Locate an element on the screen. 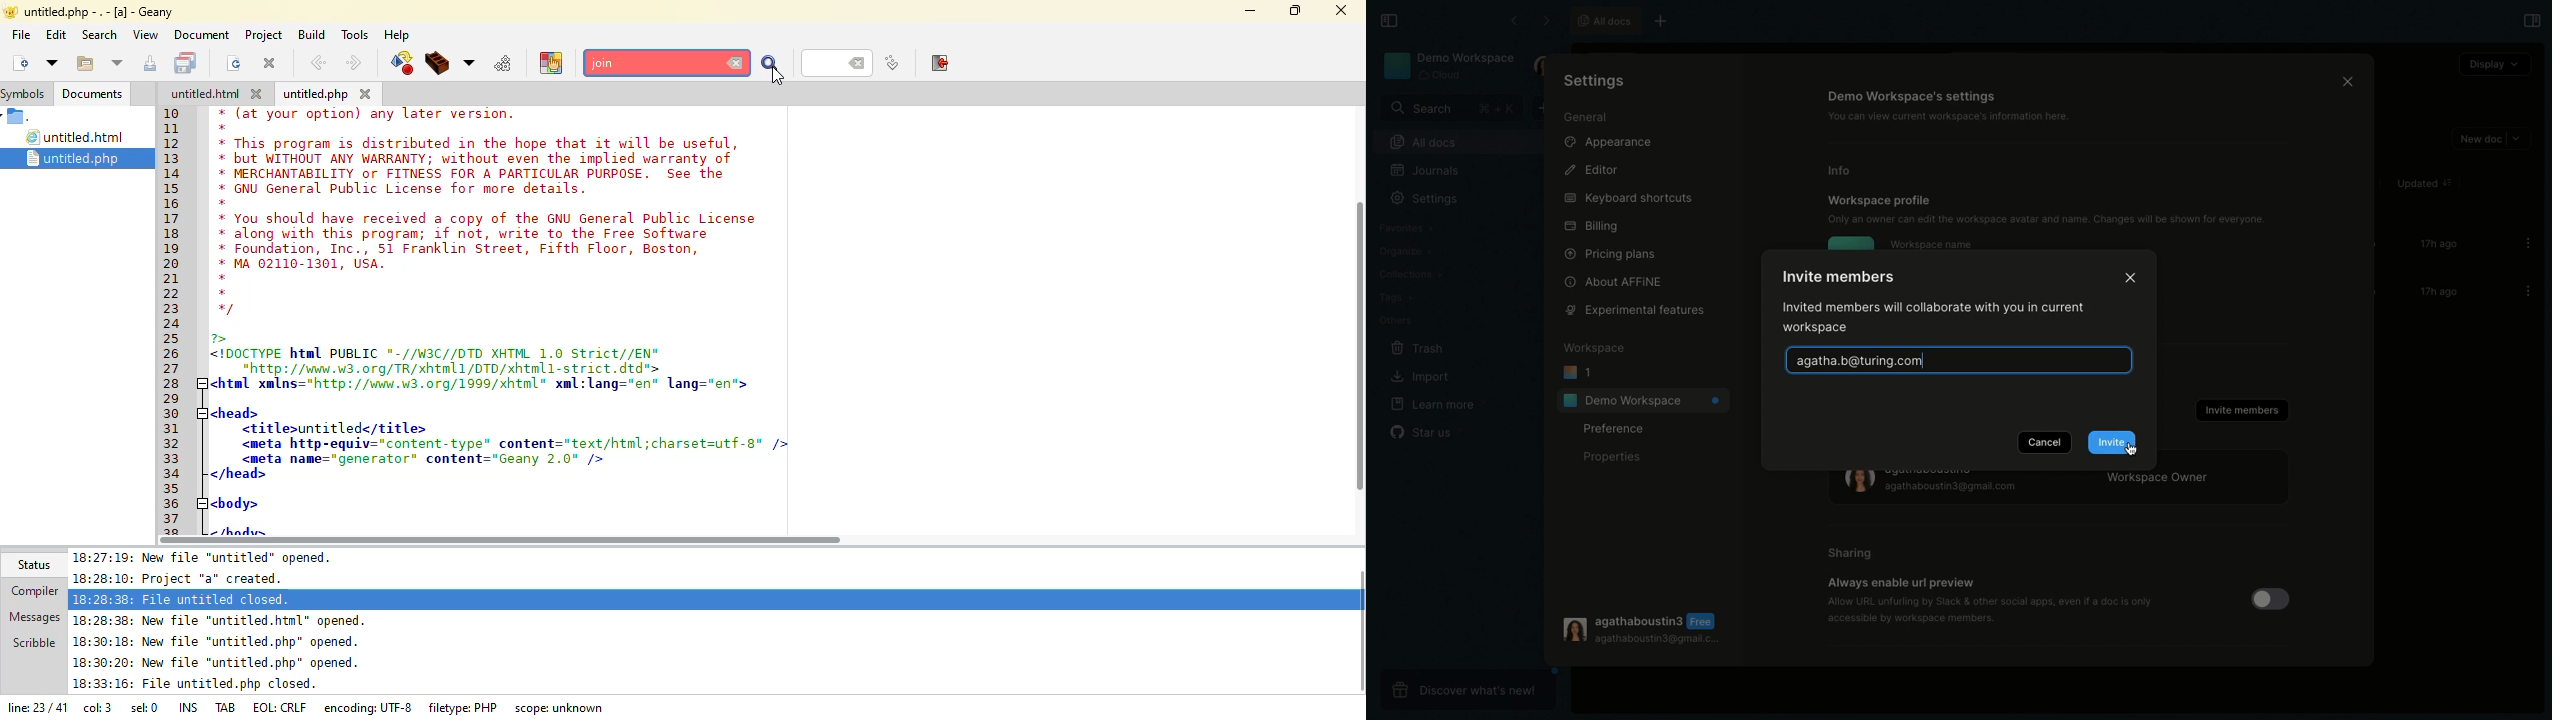  All docs is located at coordinates (1463, 142).